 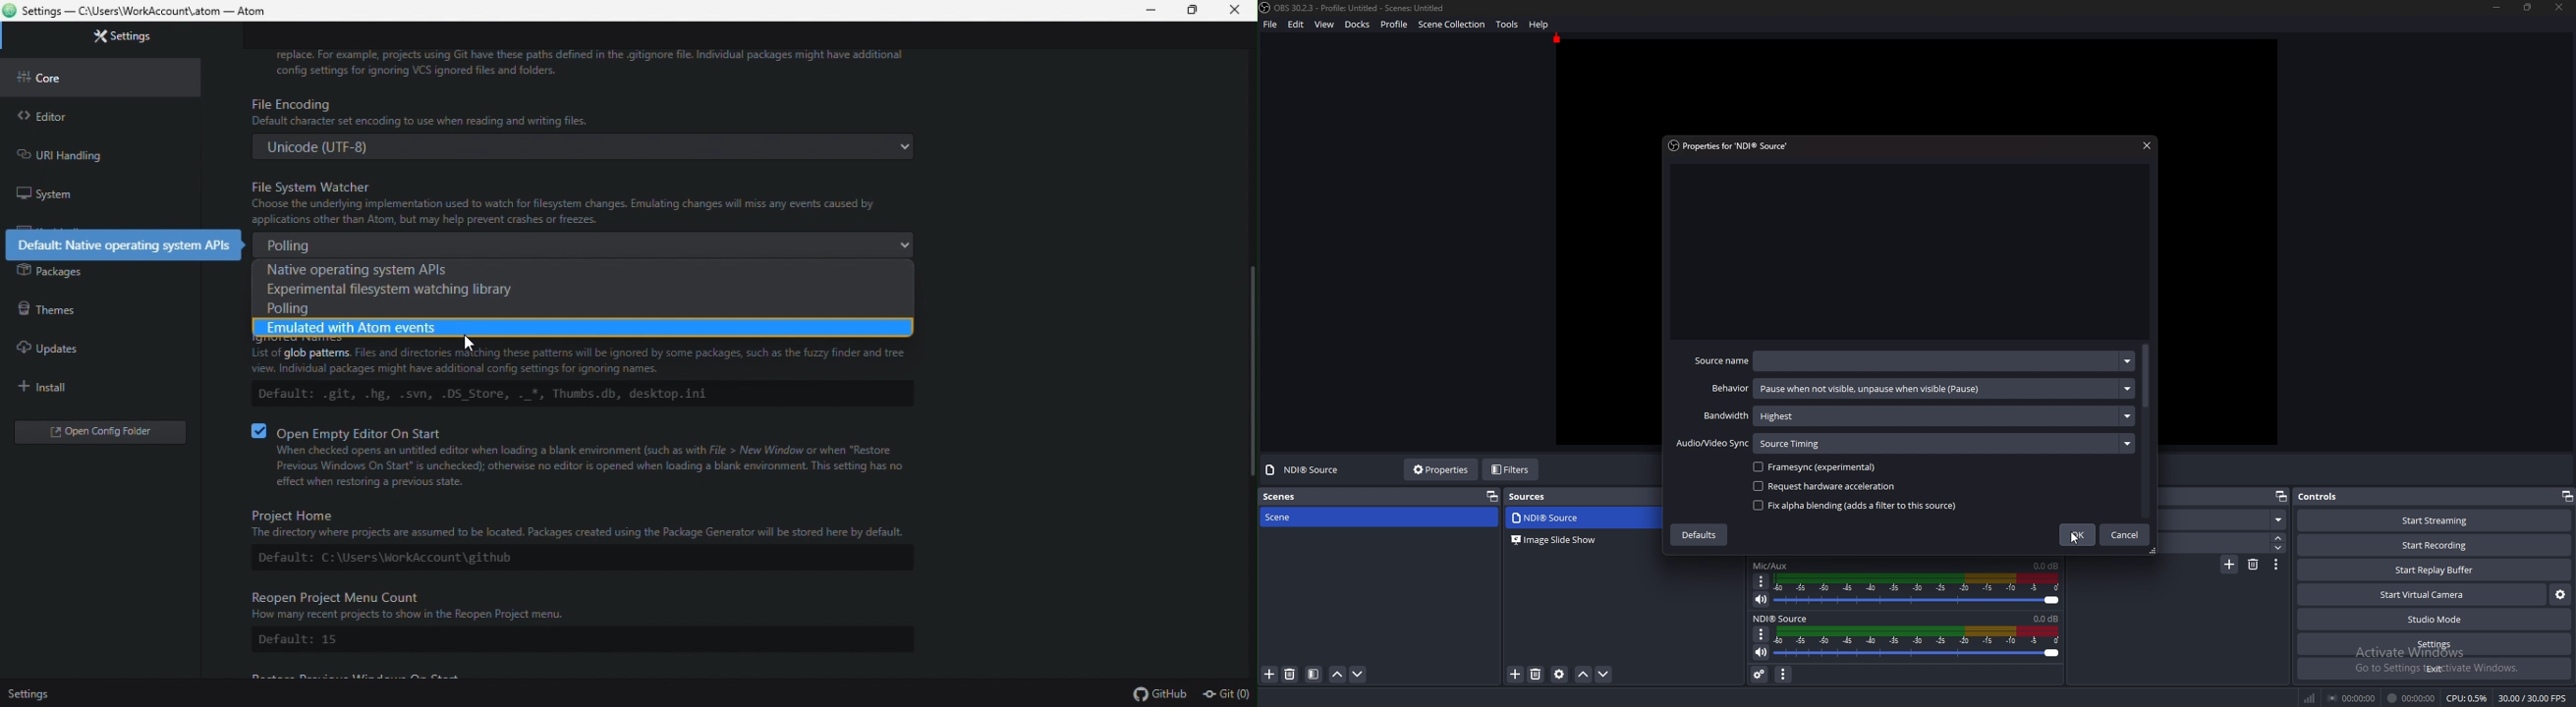 I want to click on Native operating system API, so click(x=578, y=273).